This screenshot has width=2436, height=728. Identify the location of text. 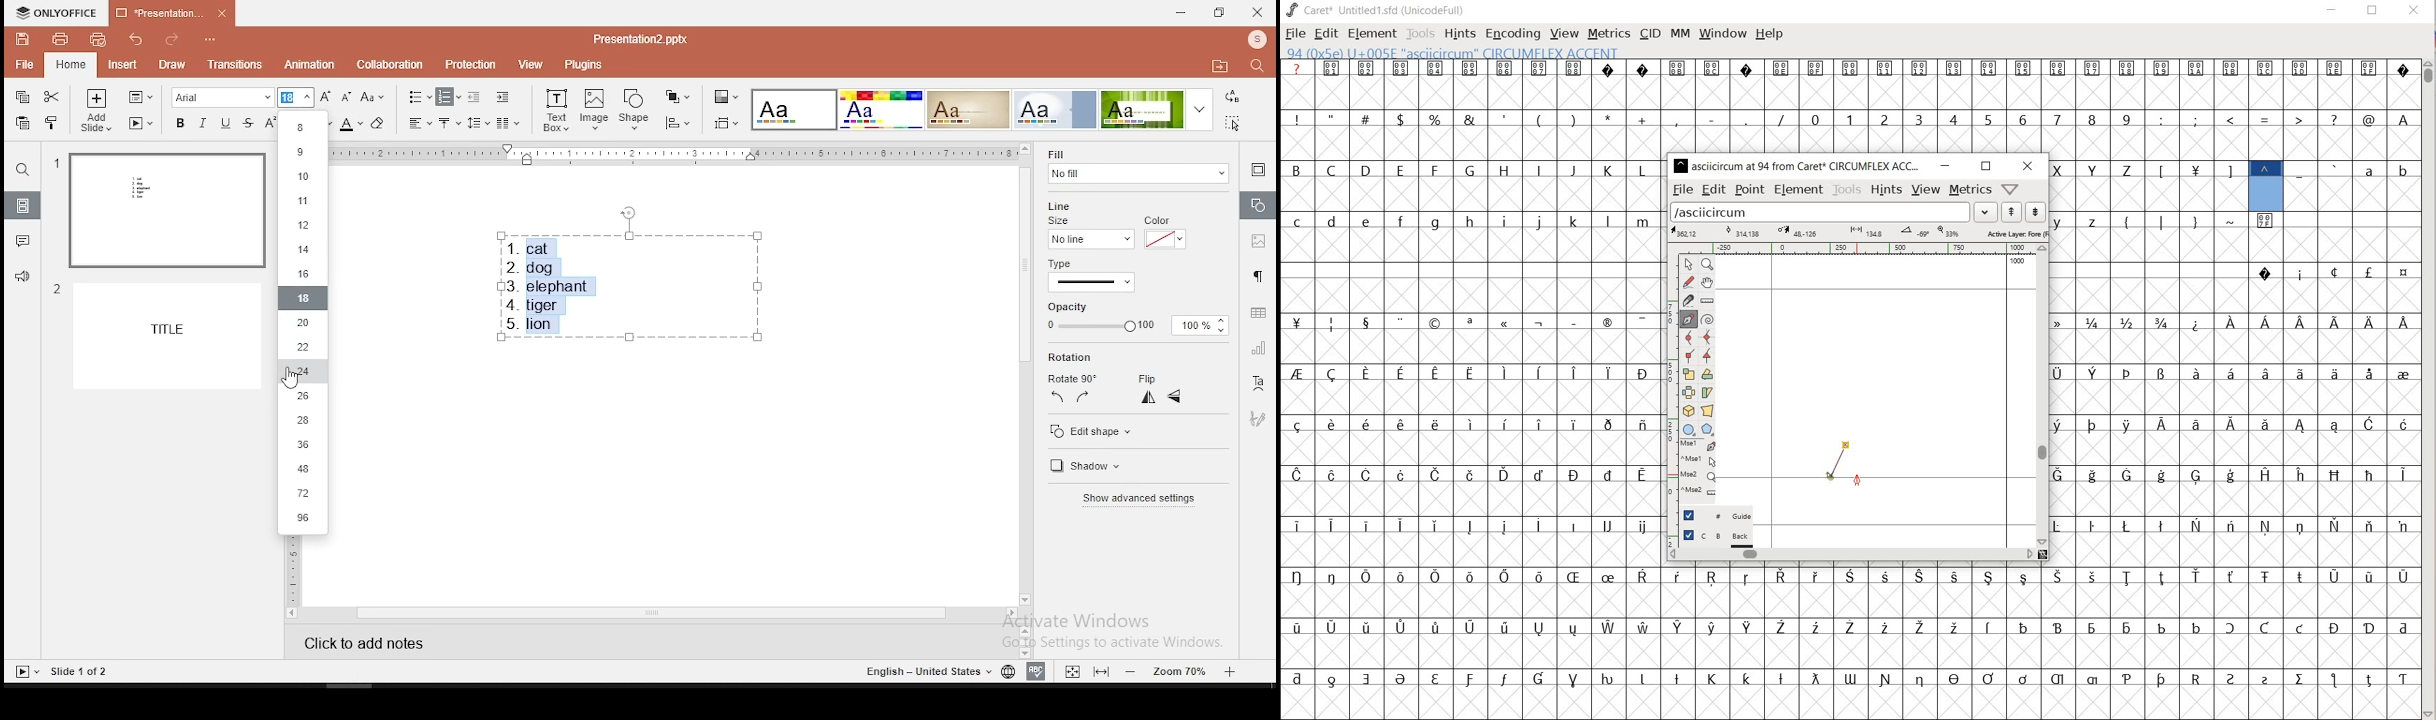
(631, 286).